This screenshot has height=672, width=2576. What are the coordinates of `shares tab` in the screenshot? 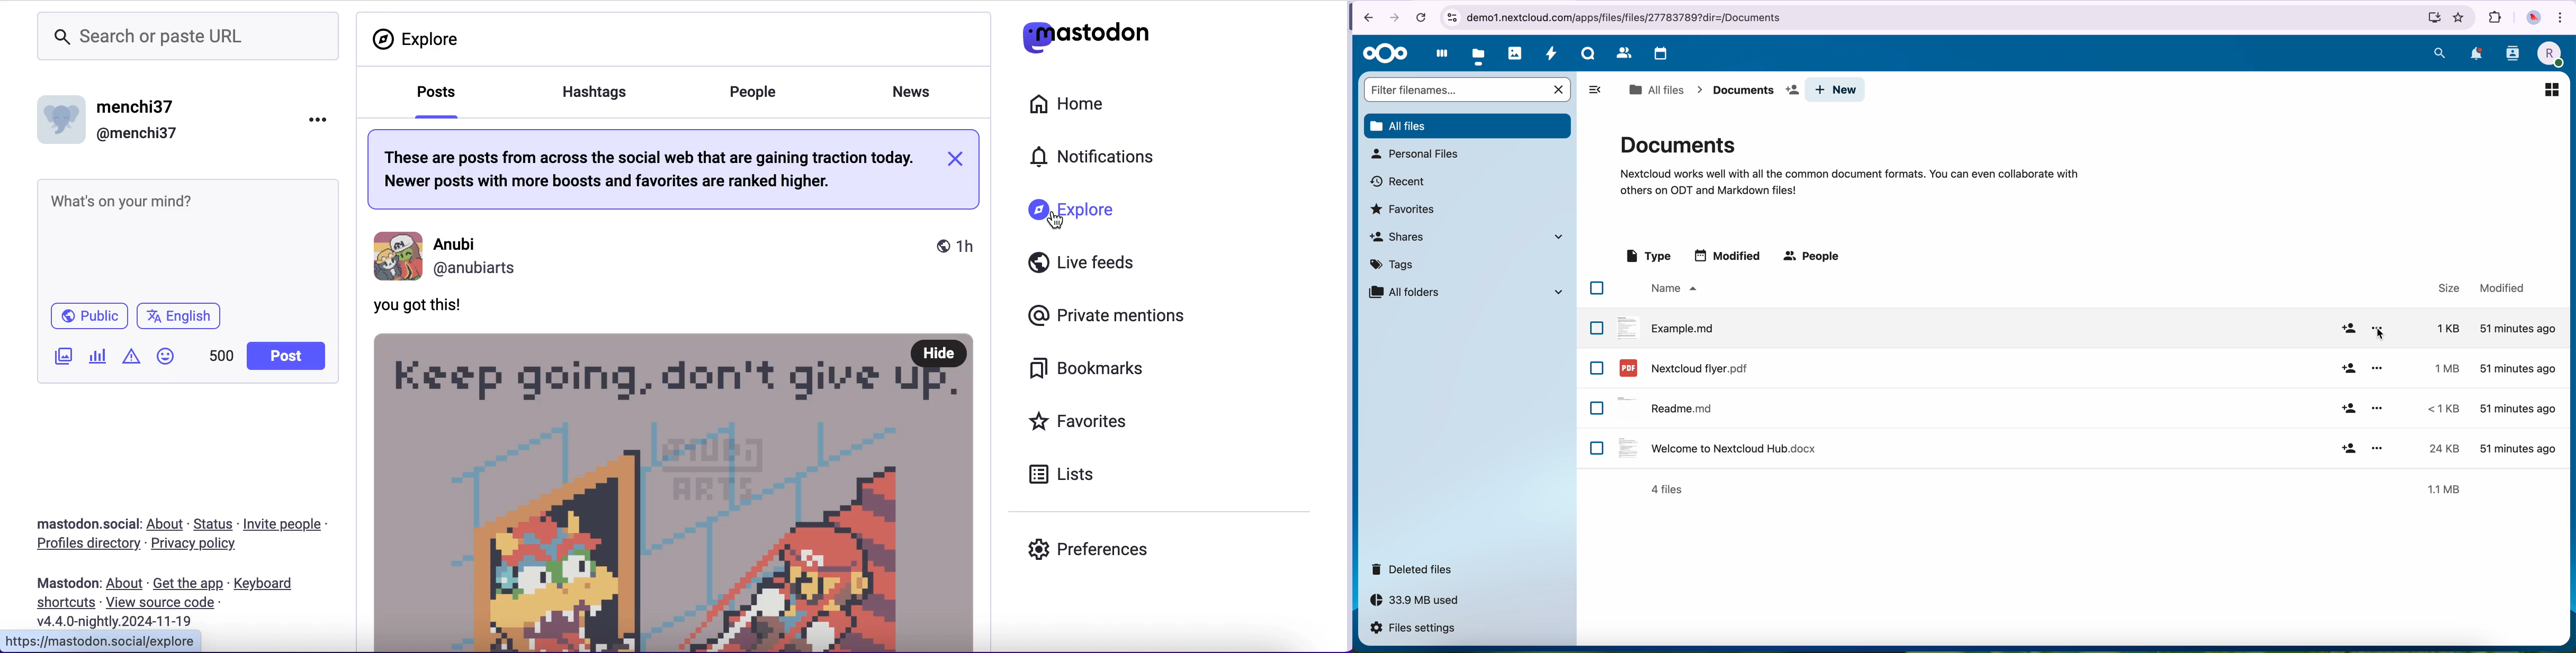 It's located at (1470, 237).